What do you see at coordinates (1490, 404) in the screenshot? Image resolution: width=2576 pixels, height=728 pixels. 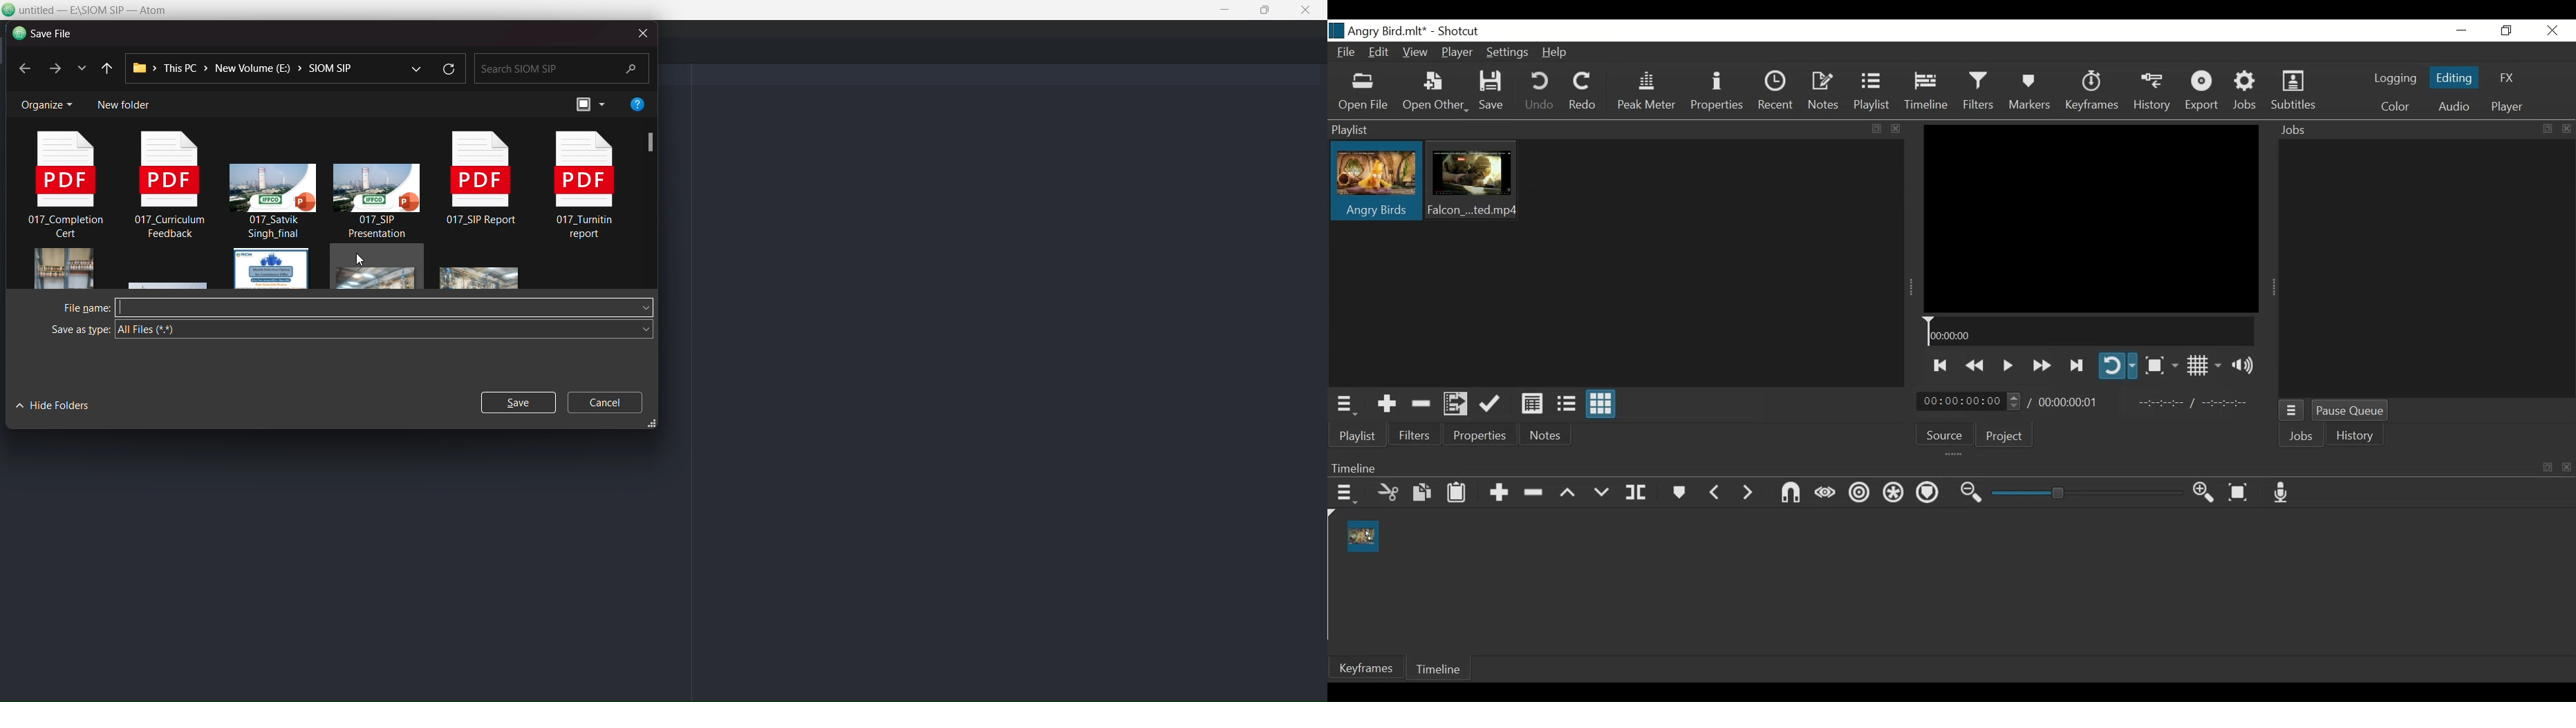 I see `Update` at bounding box center [1490, 404].